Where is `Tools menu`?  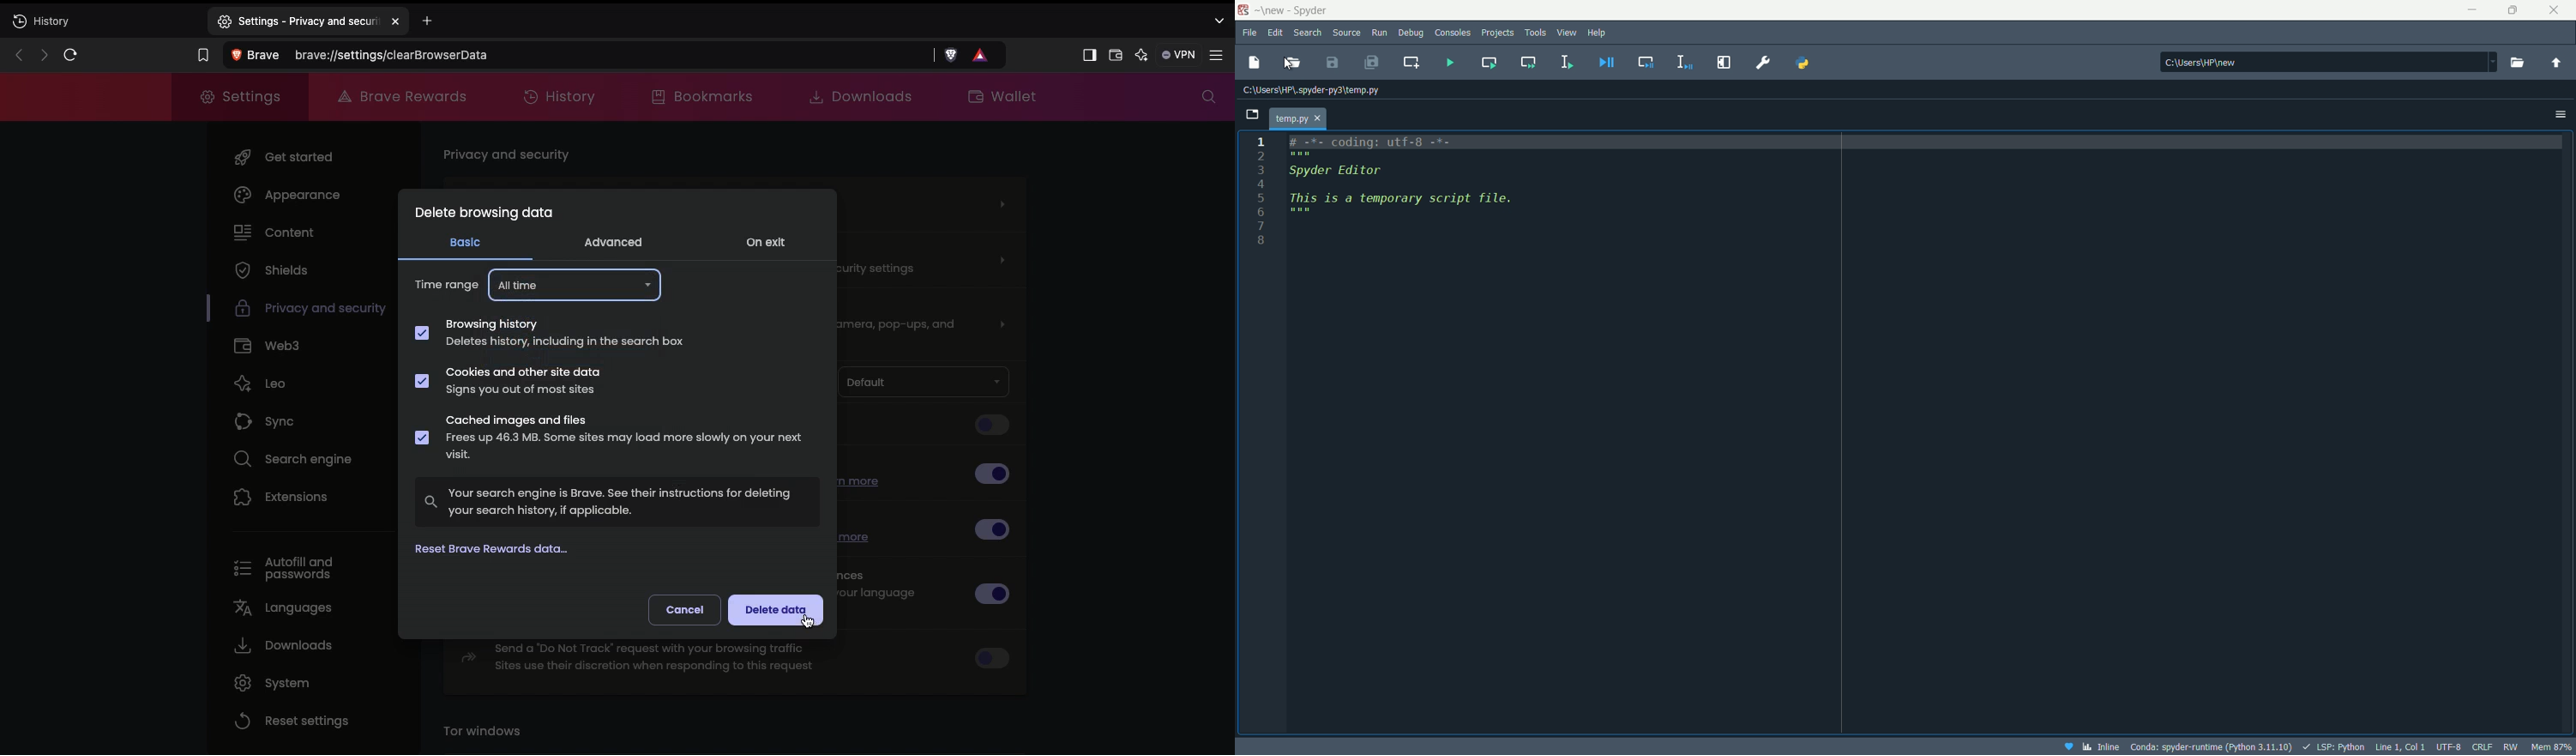
Tools menu is located at coordinates (1537, 33).